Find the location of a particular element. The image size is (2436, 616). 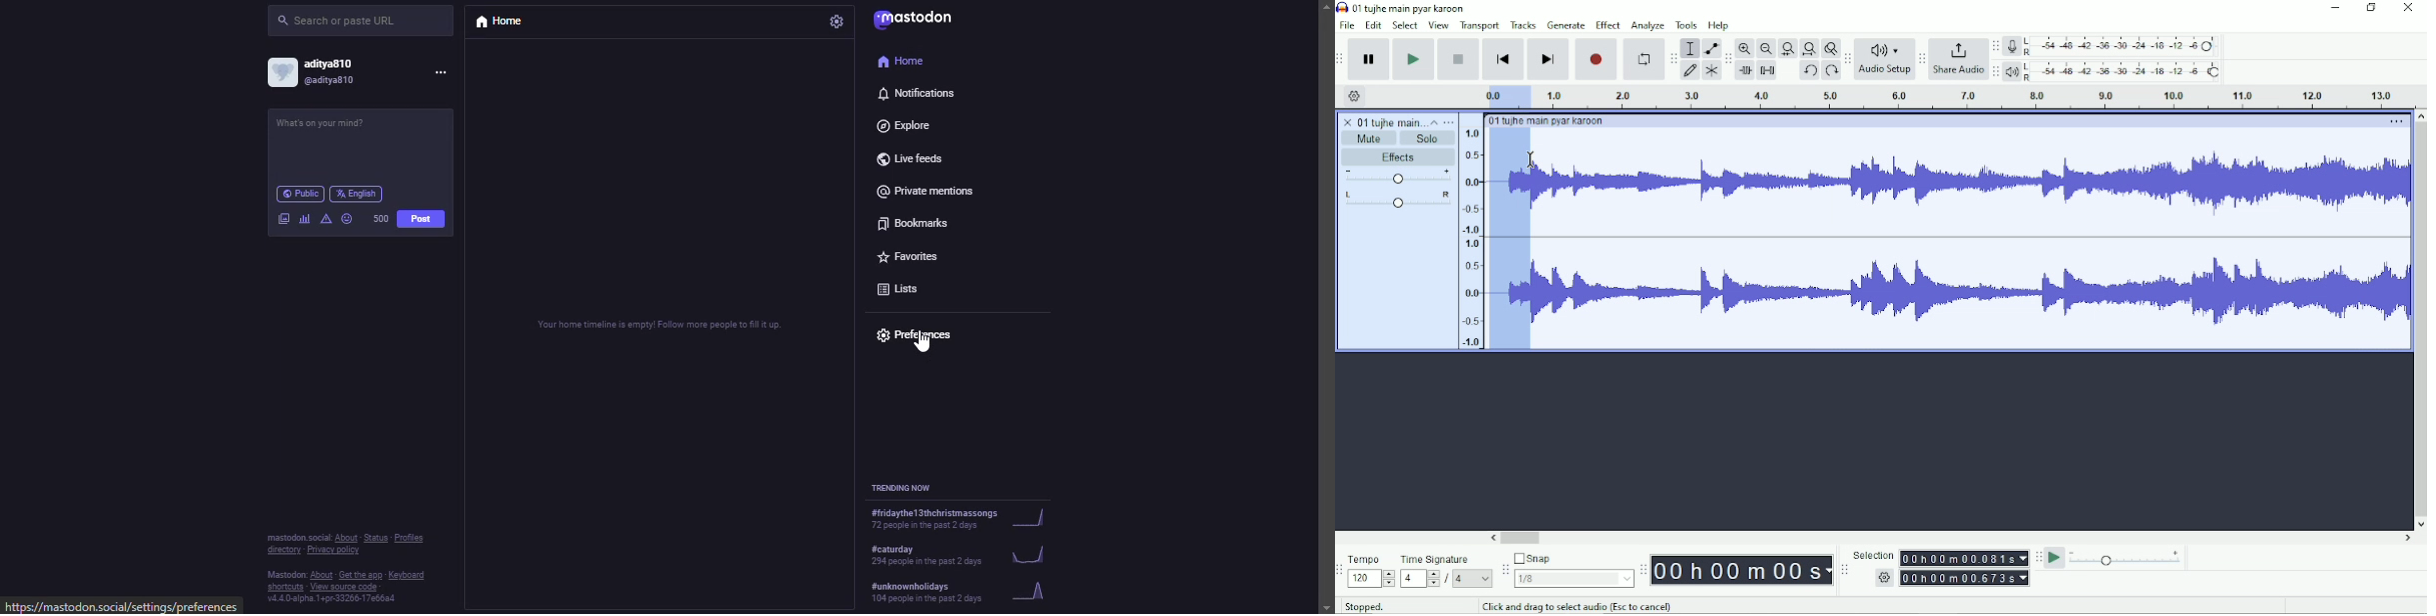

Audacity snapping toolbar is located at coordinates (1504, 569).